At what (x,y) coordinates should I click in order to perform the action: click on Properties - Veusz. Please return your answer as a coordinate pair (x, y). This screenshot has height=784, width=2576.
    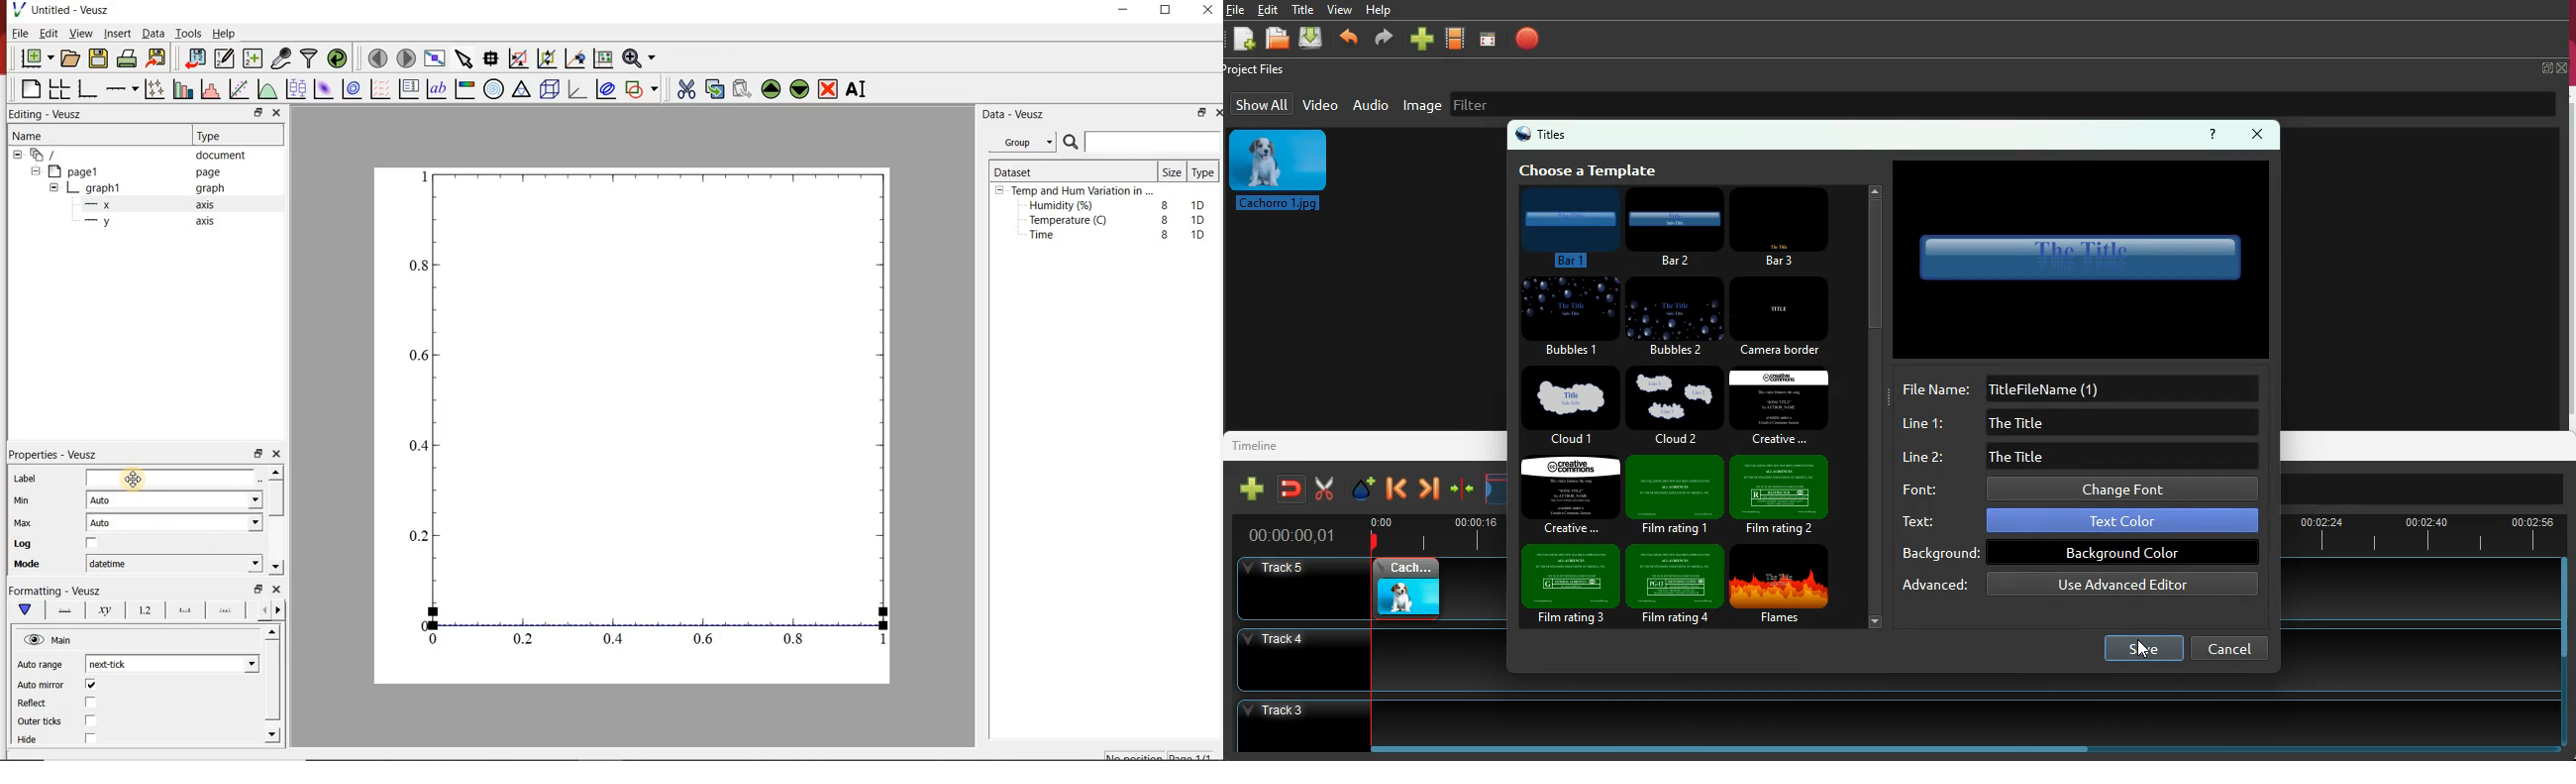
    Looking at the image, I should click on (60, 452).